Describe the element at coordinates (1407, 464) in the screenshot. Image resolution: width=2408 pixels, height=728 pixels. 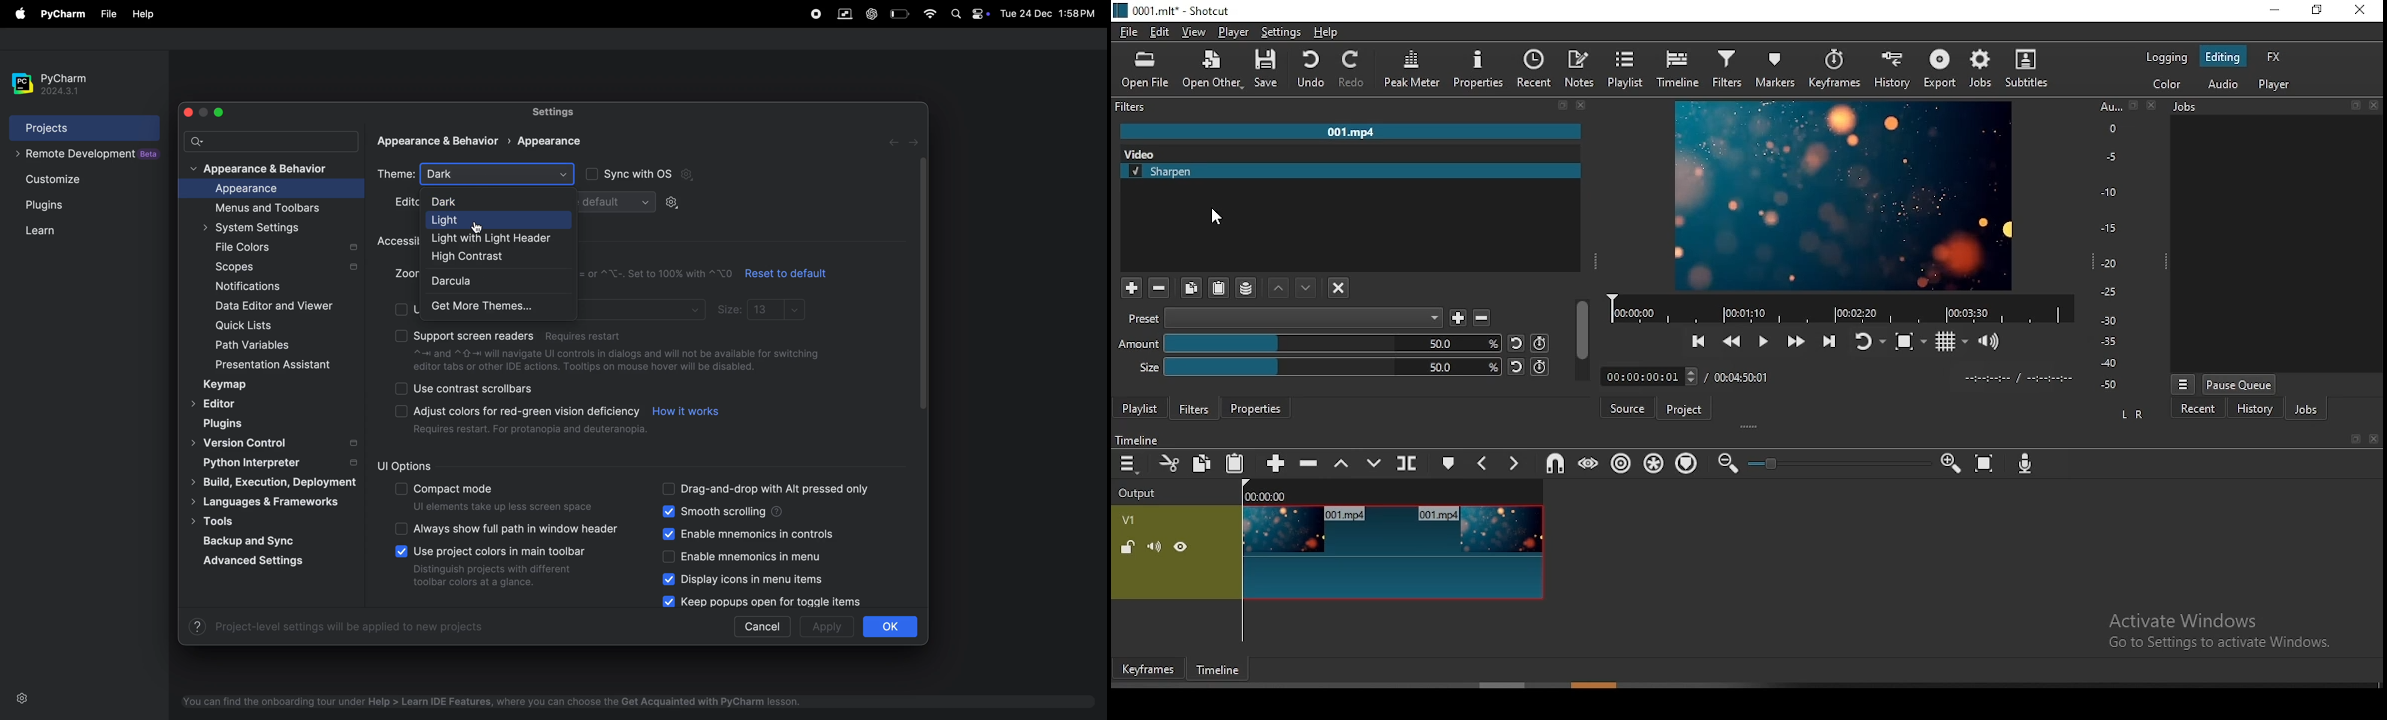
I see `split at playhead` at that location.